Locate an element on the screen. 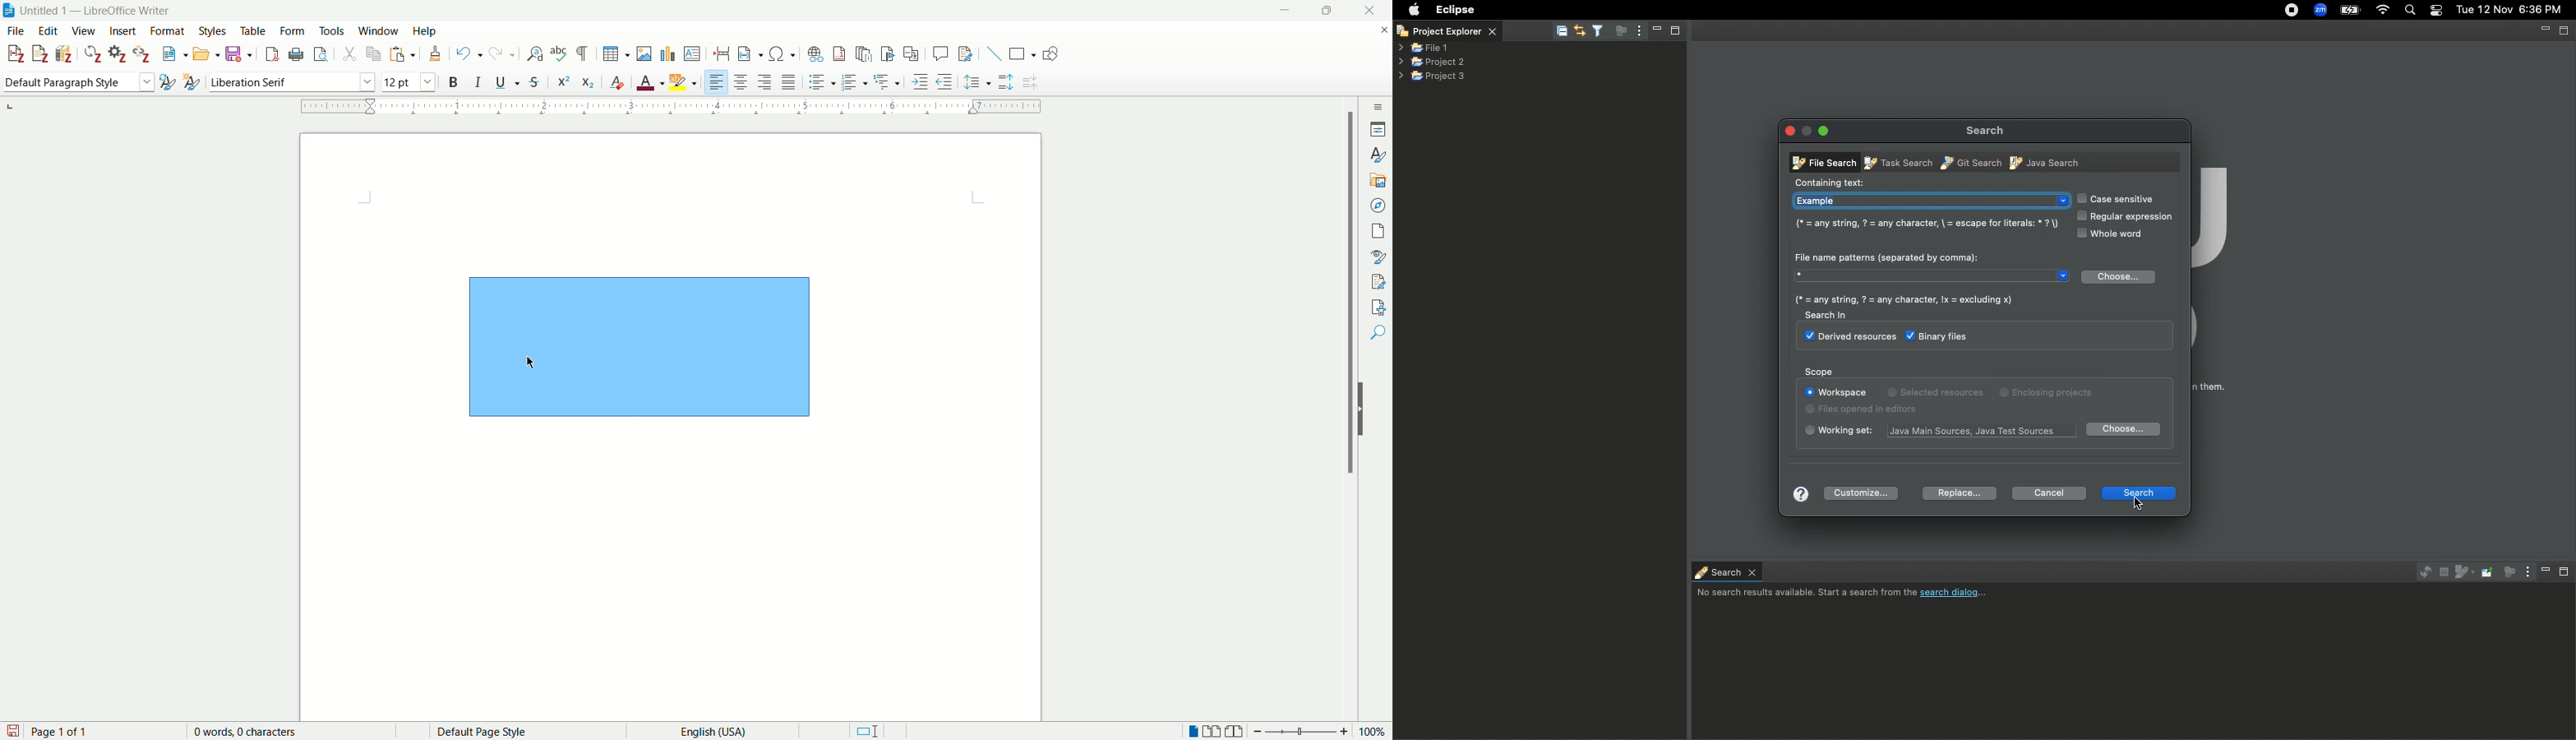 The width and height of the screenshot is (2576, 756). Selected resources is located at coordinates (1938, 391).